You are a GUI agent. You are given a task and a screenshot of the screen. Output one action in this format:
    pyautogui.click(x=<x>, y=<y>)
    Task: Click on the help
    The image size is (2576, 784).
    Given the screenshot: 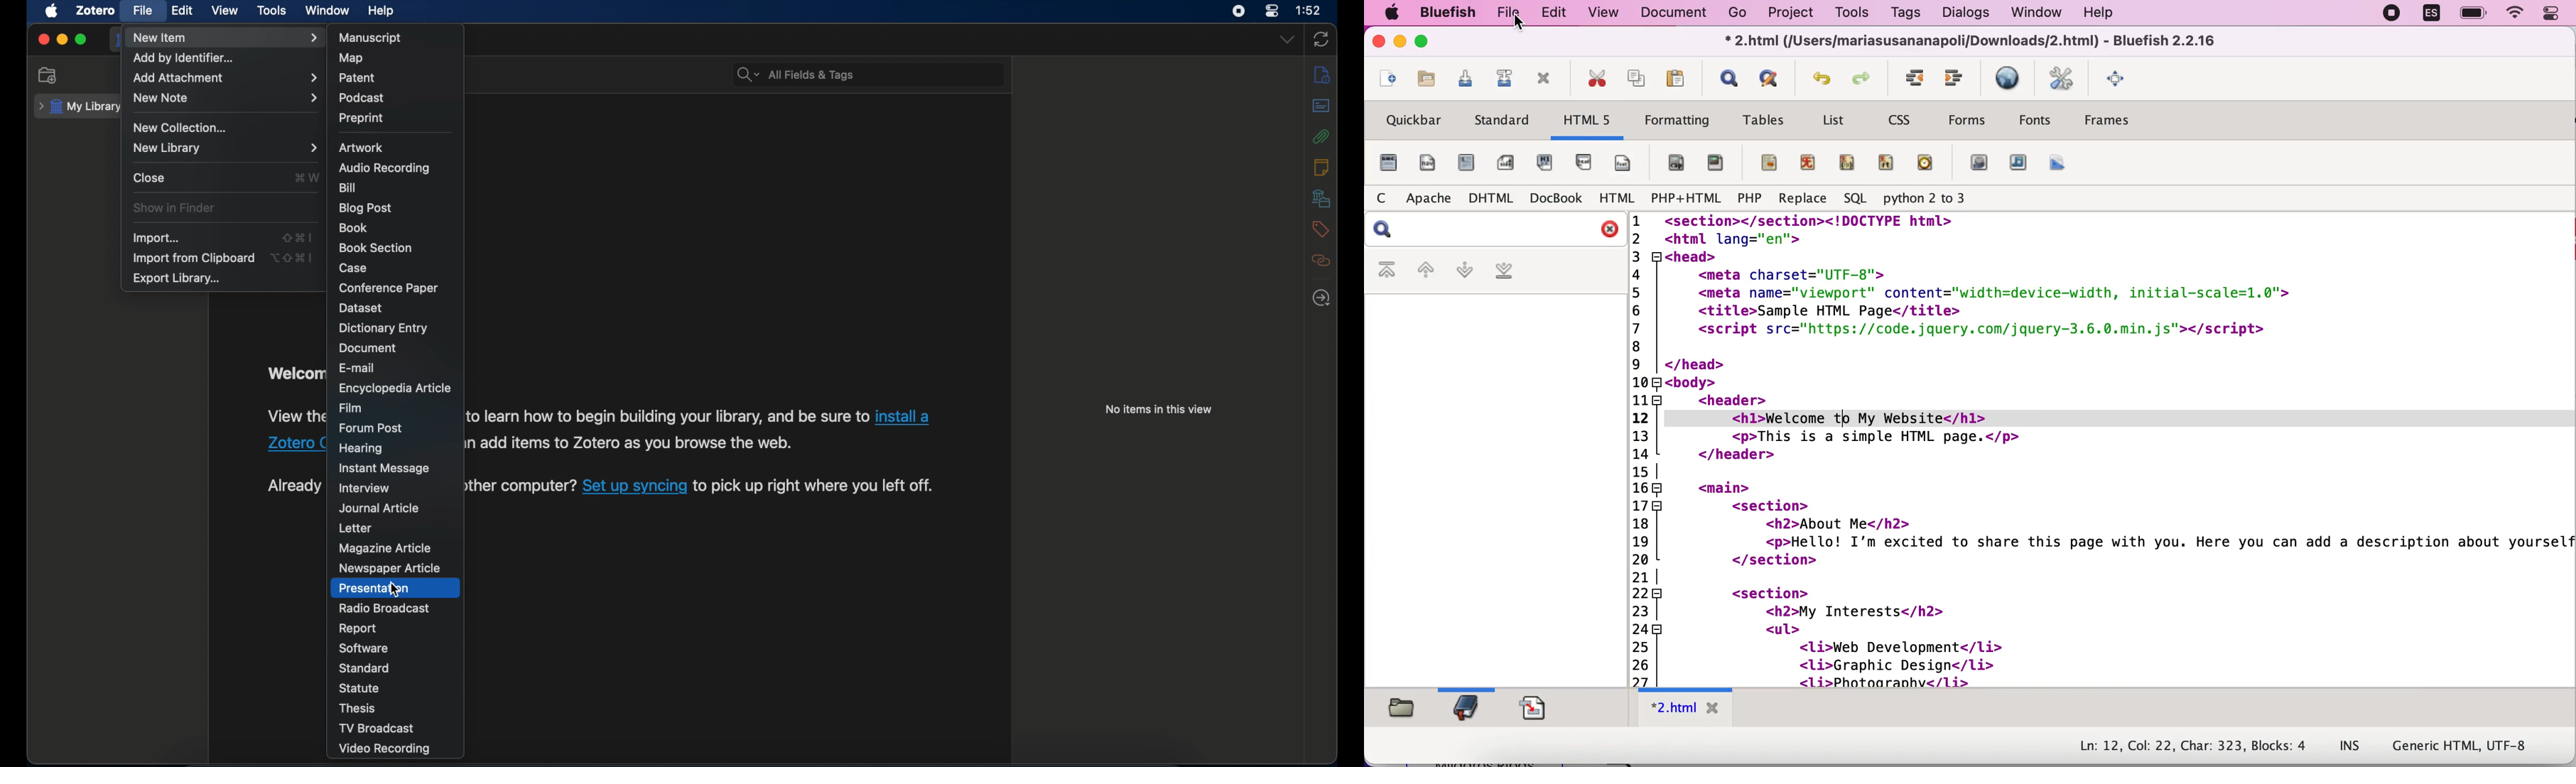 What is the action you would take?
    pyautogui.click(x=2113, y=12)
    